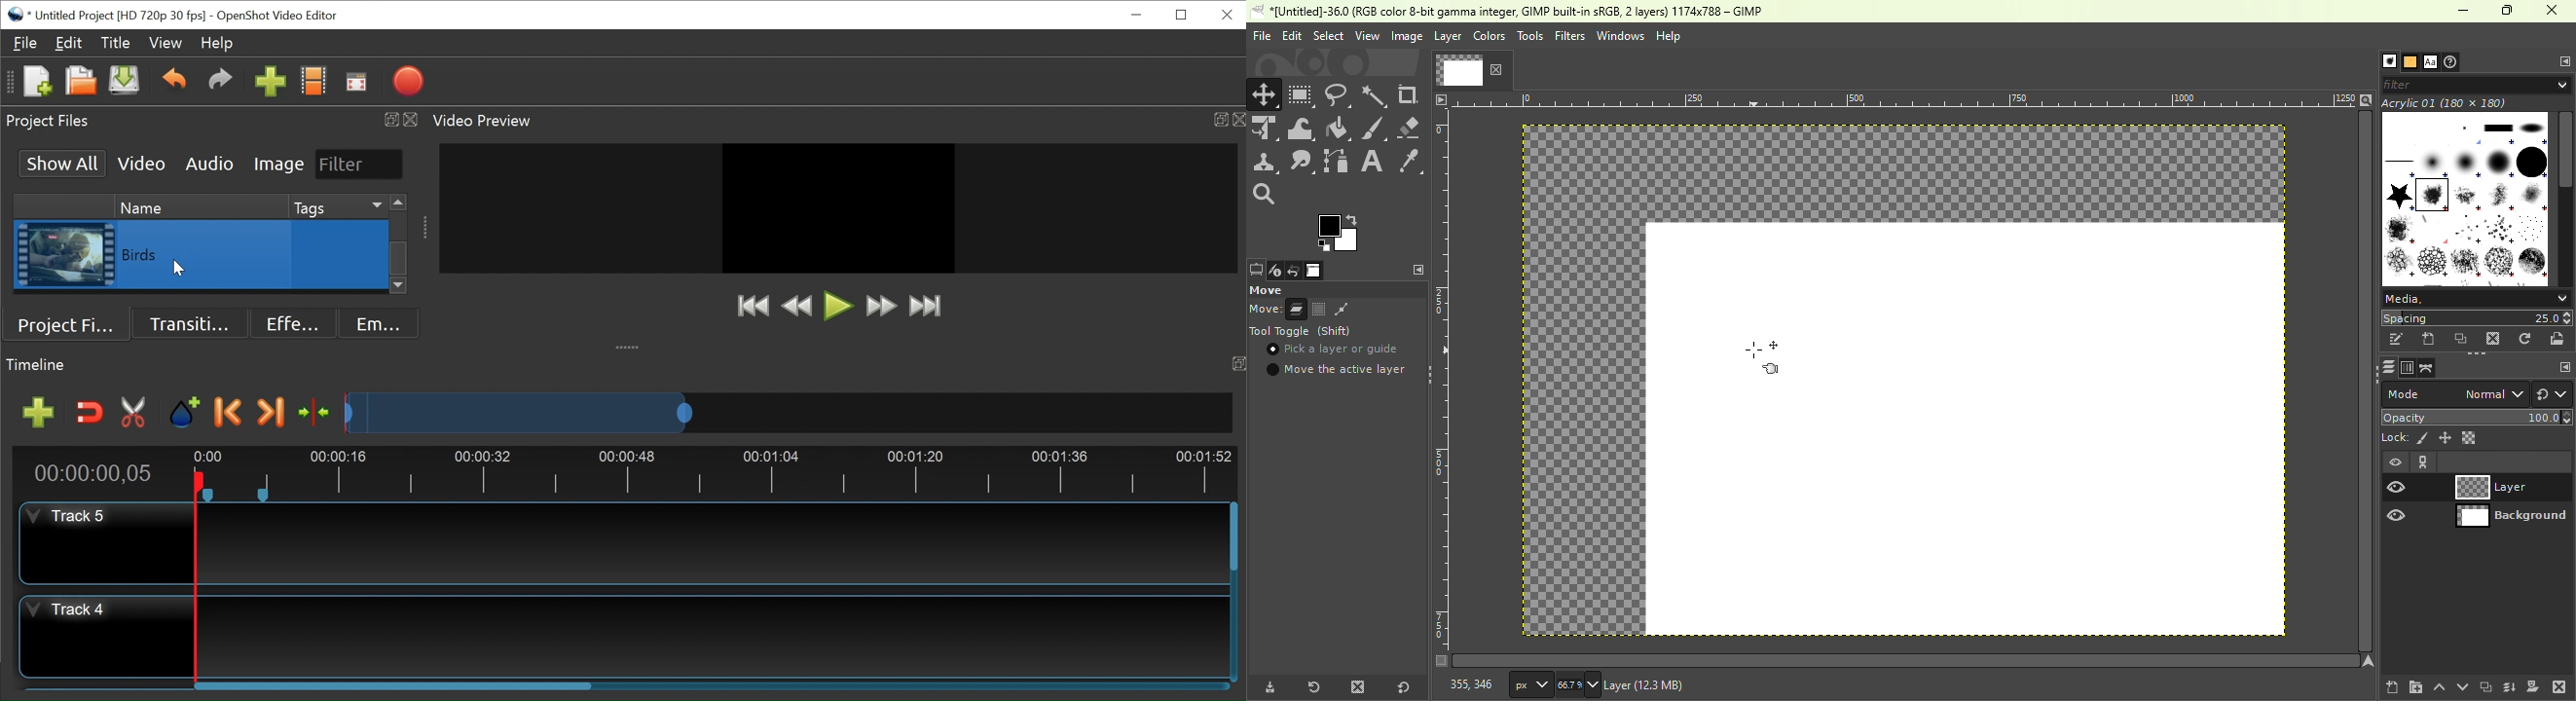 This screenshot has height=728, width=2576. Describe the element at coordinates (1369, 309) in the screenshot. I see `Intersect with the current selection` at that location.